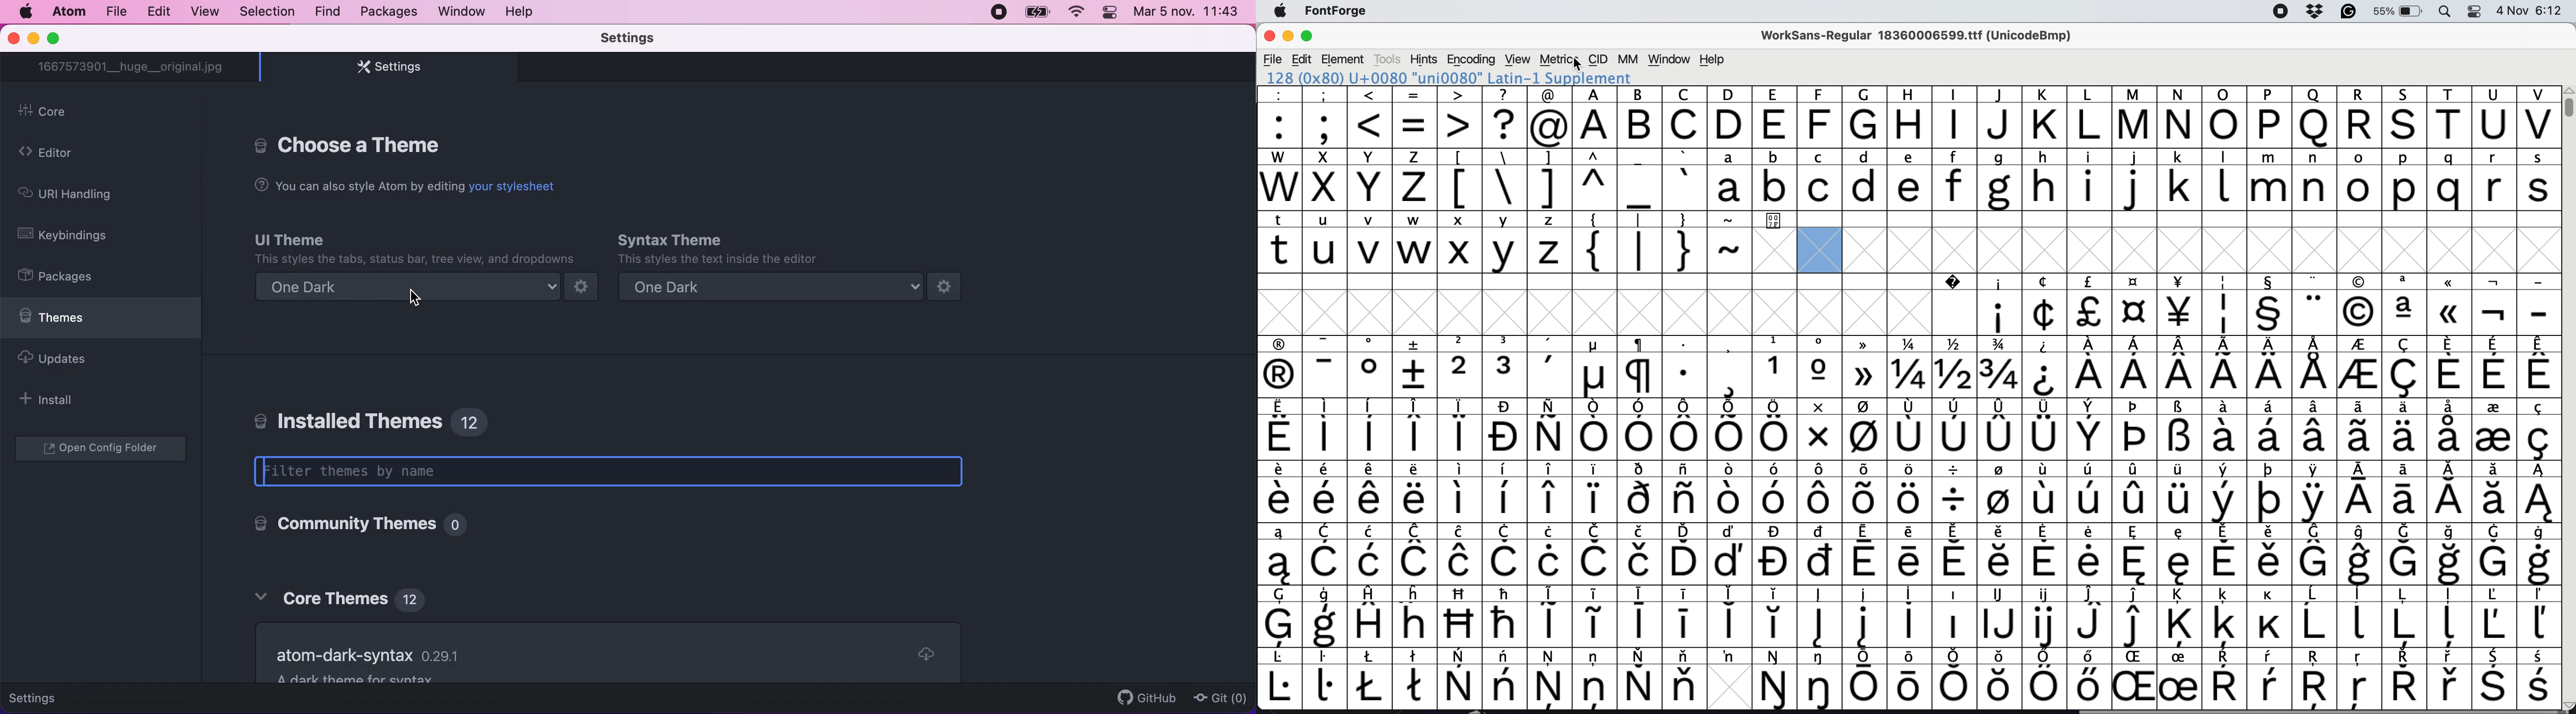 Image resolution: width=2576 pixels, height=728 pixels. I want to click on Mar 5 nov. 11:42, so click(1188, 14).